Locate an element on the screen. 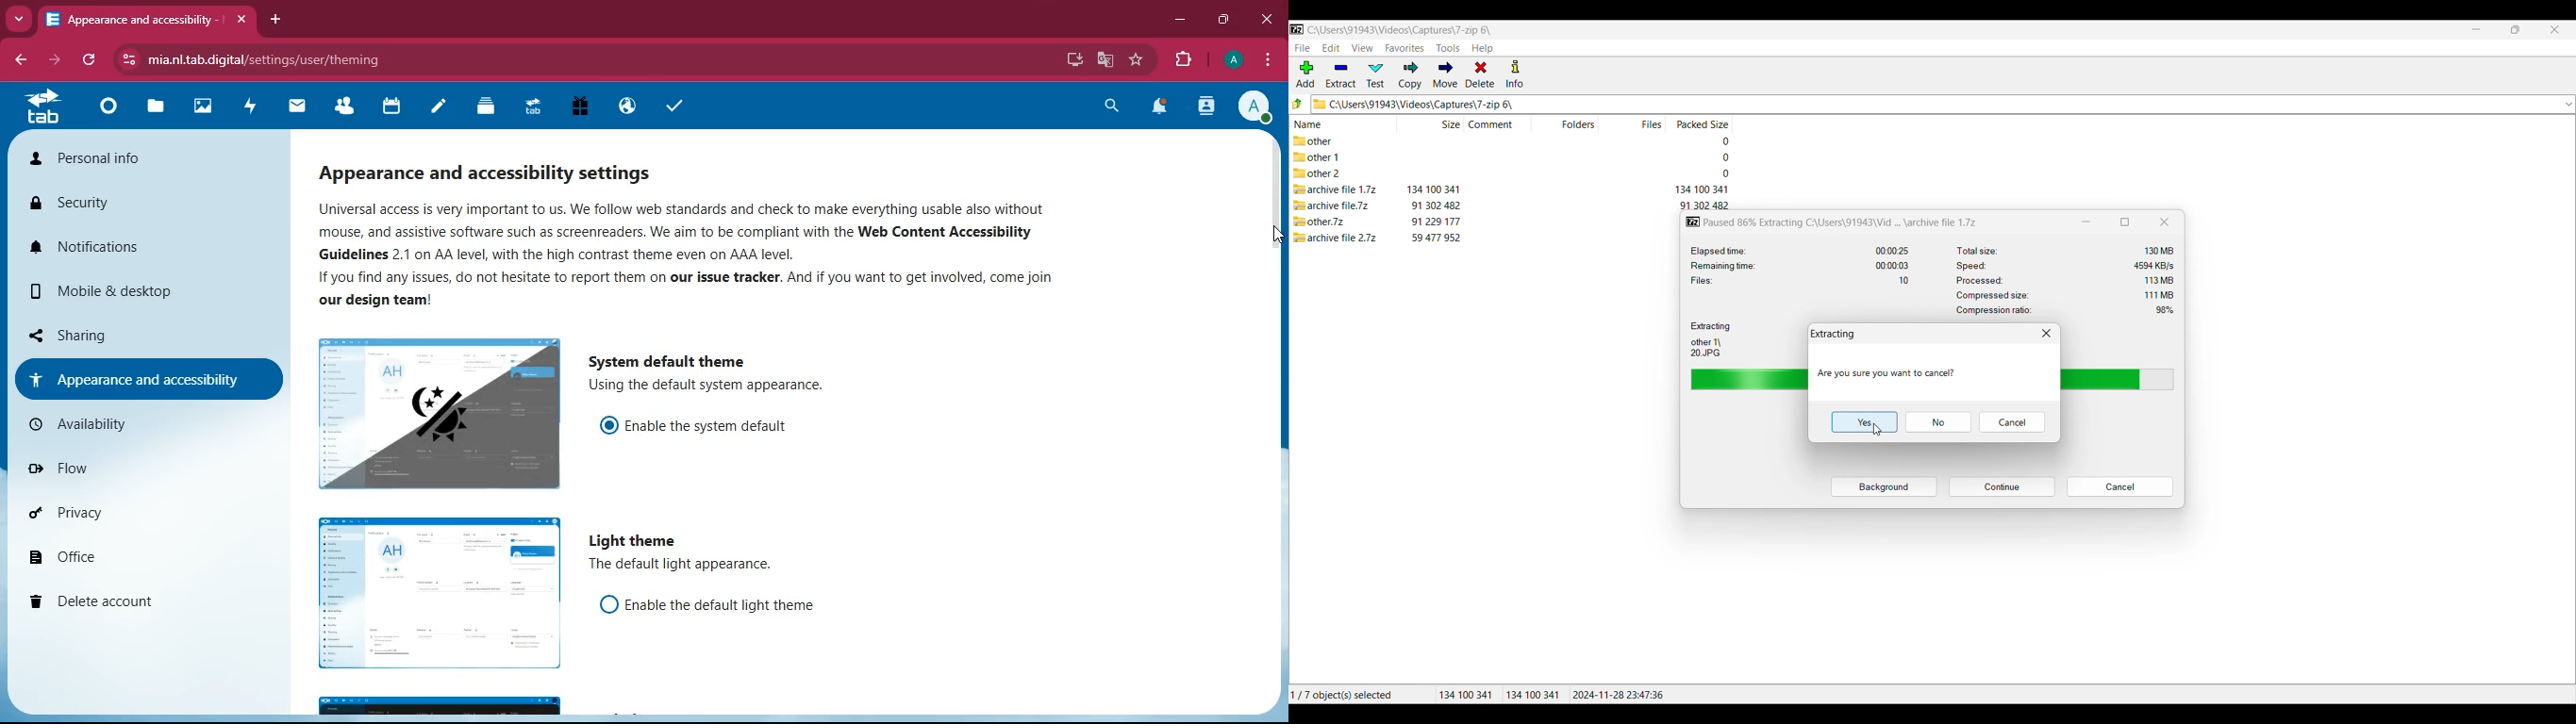 This screenshot has height=728, width=2576. other 1\ 20 JPG is located at coordinates (1706, 347).